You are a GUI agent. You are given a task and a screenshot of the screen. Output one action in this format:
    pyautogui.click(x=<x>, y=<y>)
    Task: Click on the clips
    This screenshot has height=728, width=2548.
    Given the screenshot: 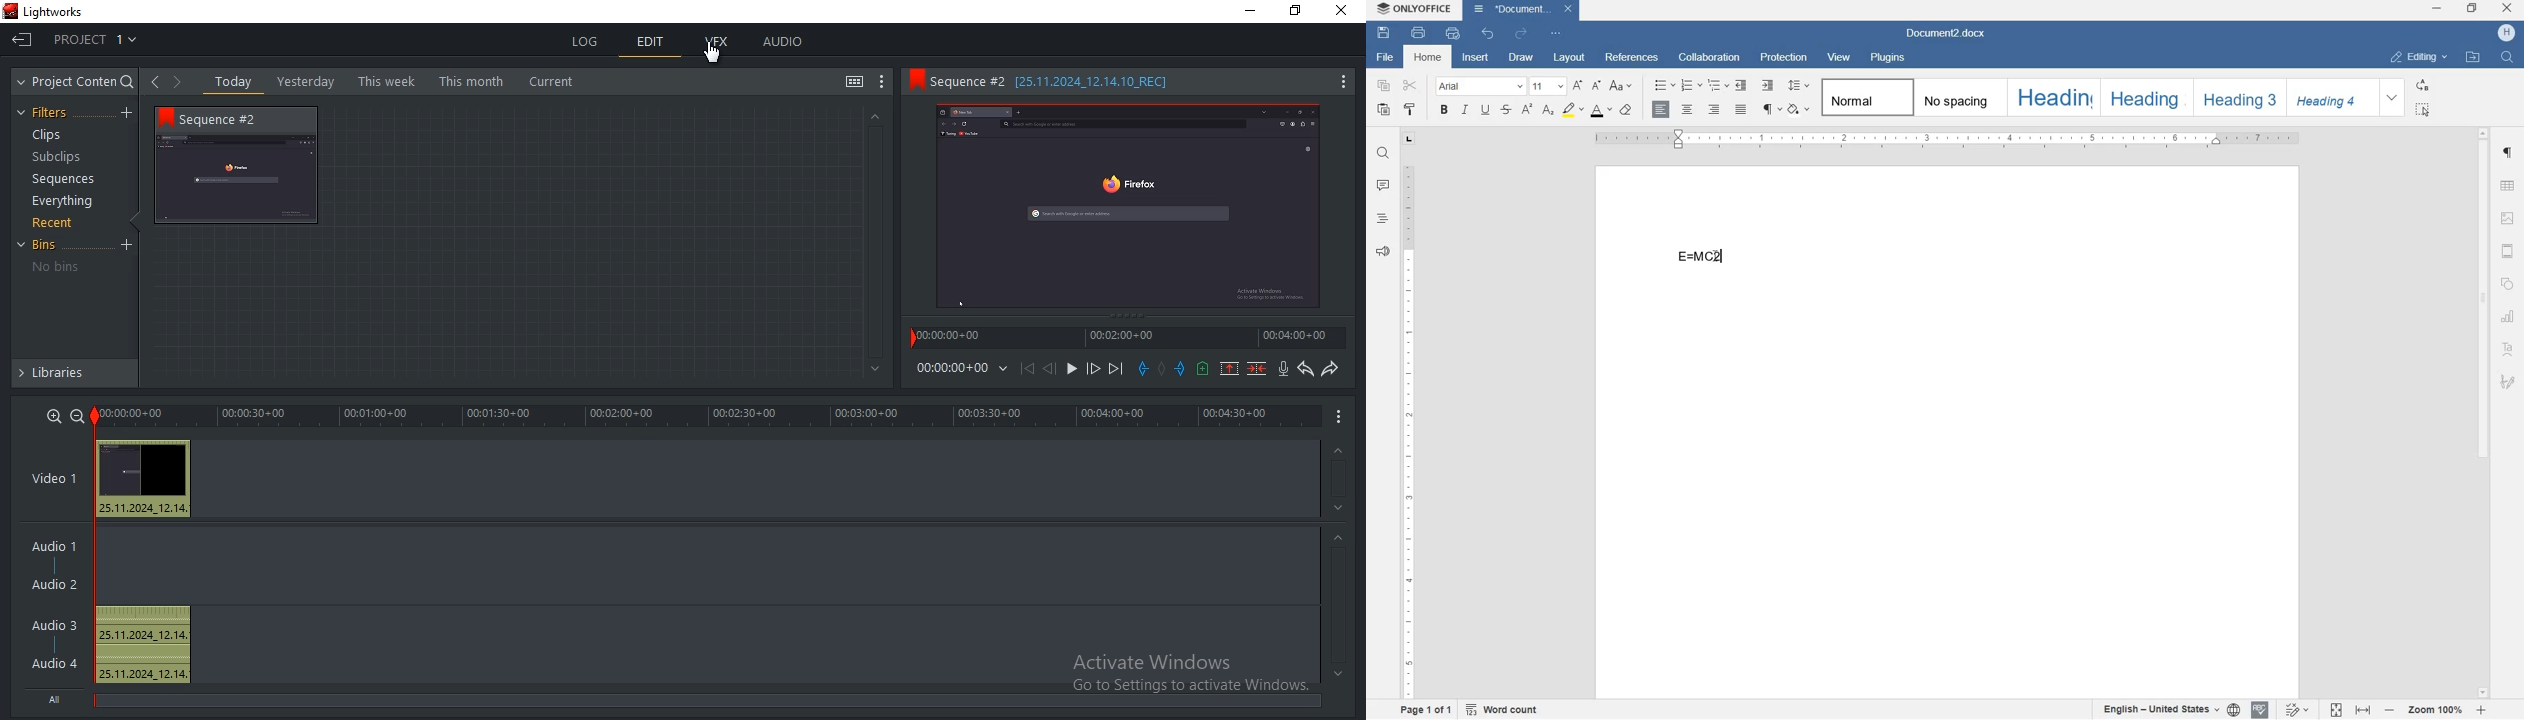 What is the action you would take?
    pyautogui.click(x=49, y=136)
    